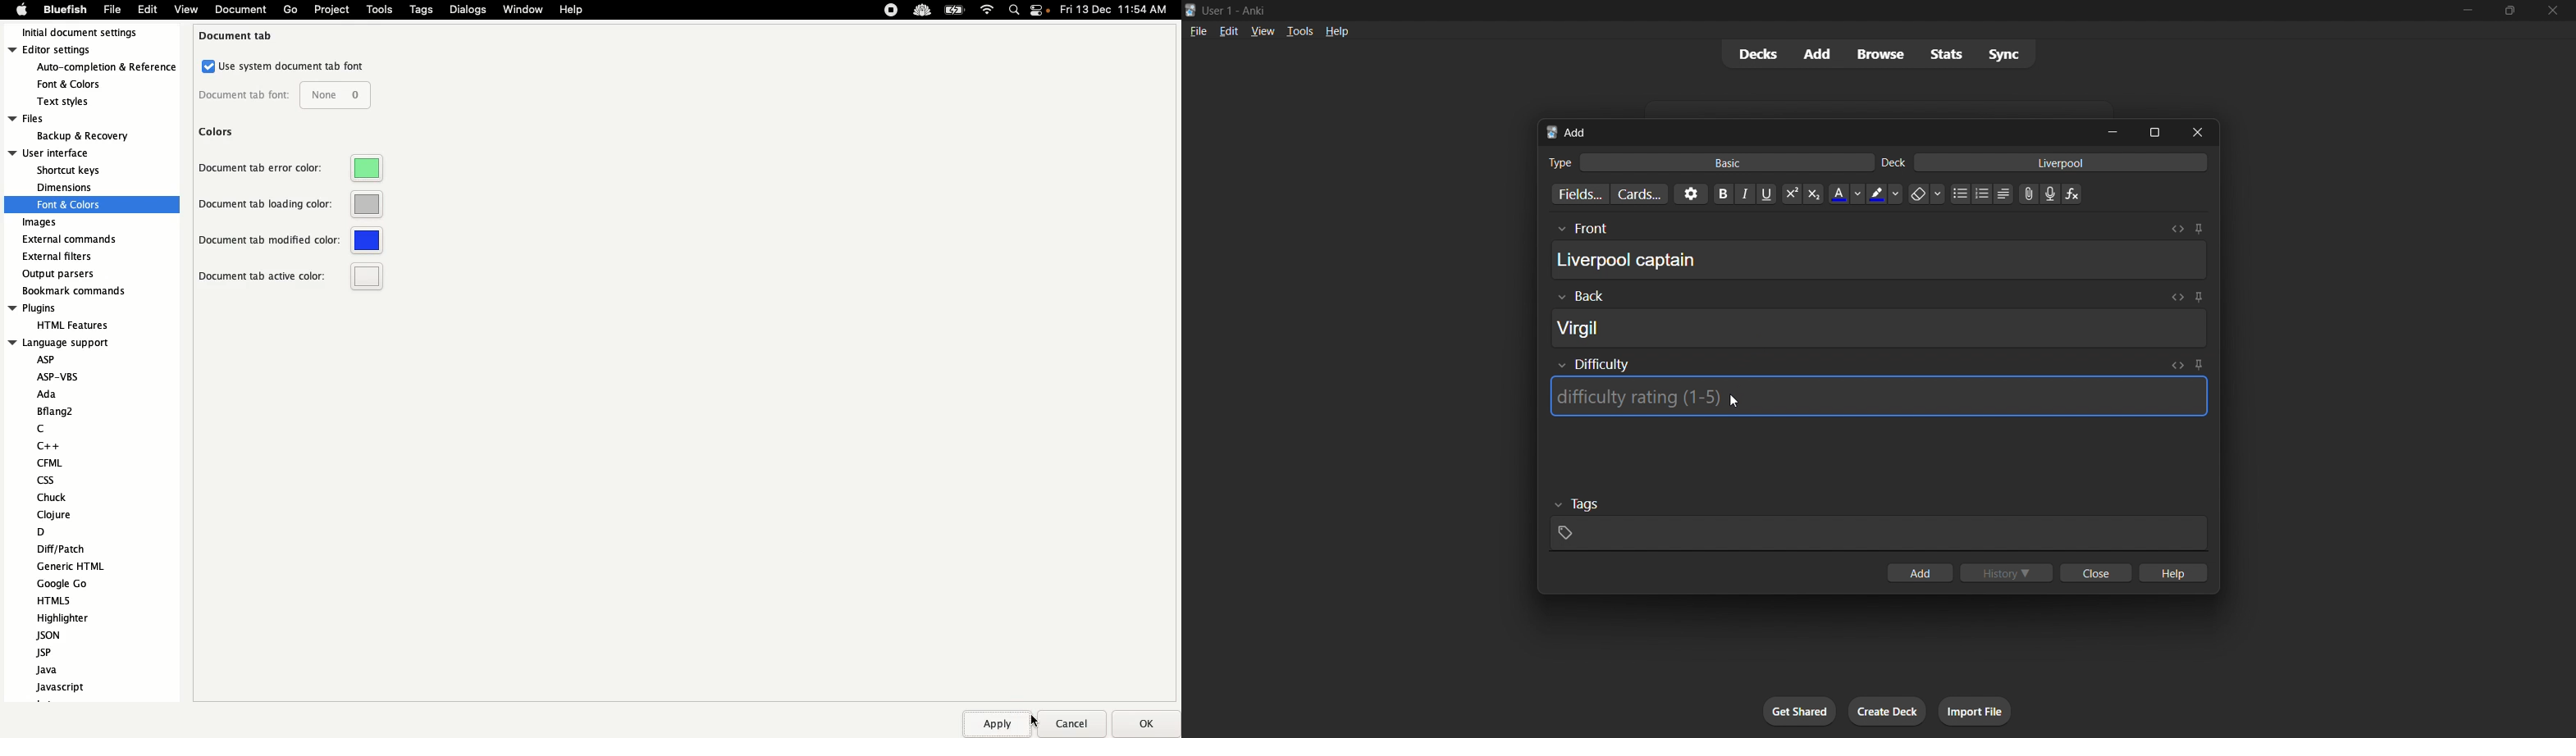 This screenshot has height=756, width=2576. Describe the element at coordinates (1191, 10) in the screenshot. I see `Anki logo` at that location.